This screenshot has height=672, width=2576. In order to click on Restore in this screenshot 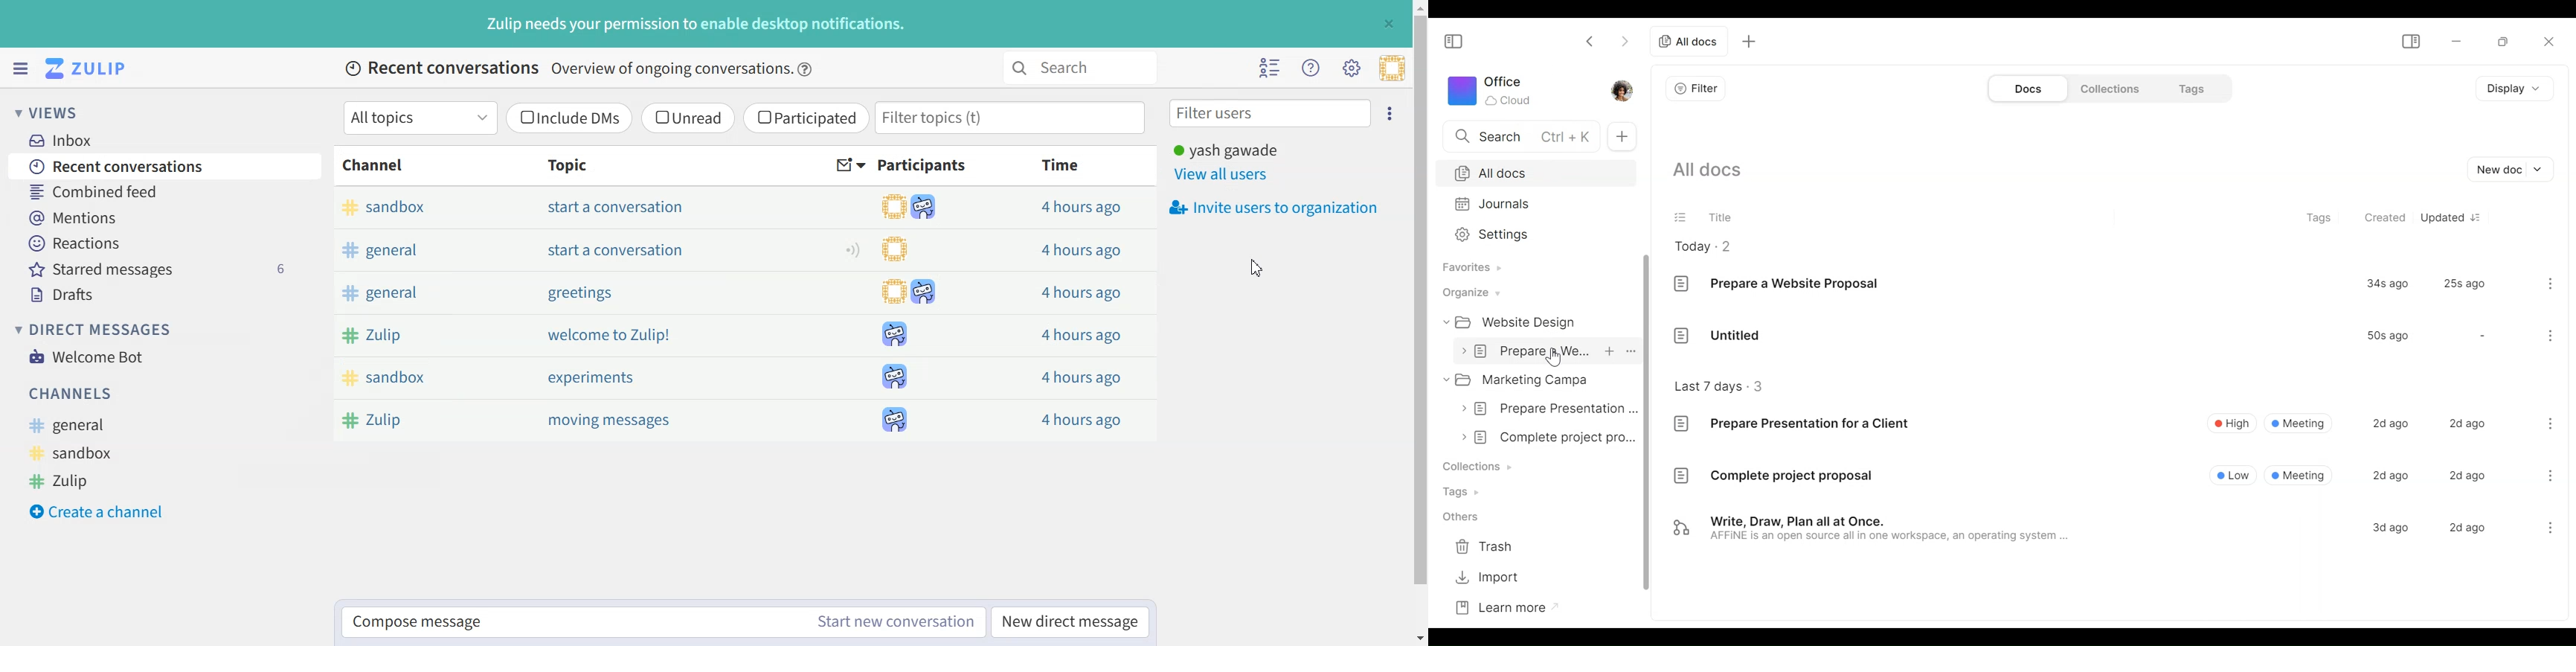, I will do `click(2506, 41)`.